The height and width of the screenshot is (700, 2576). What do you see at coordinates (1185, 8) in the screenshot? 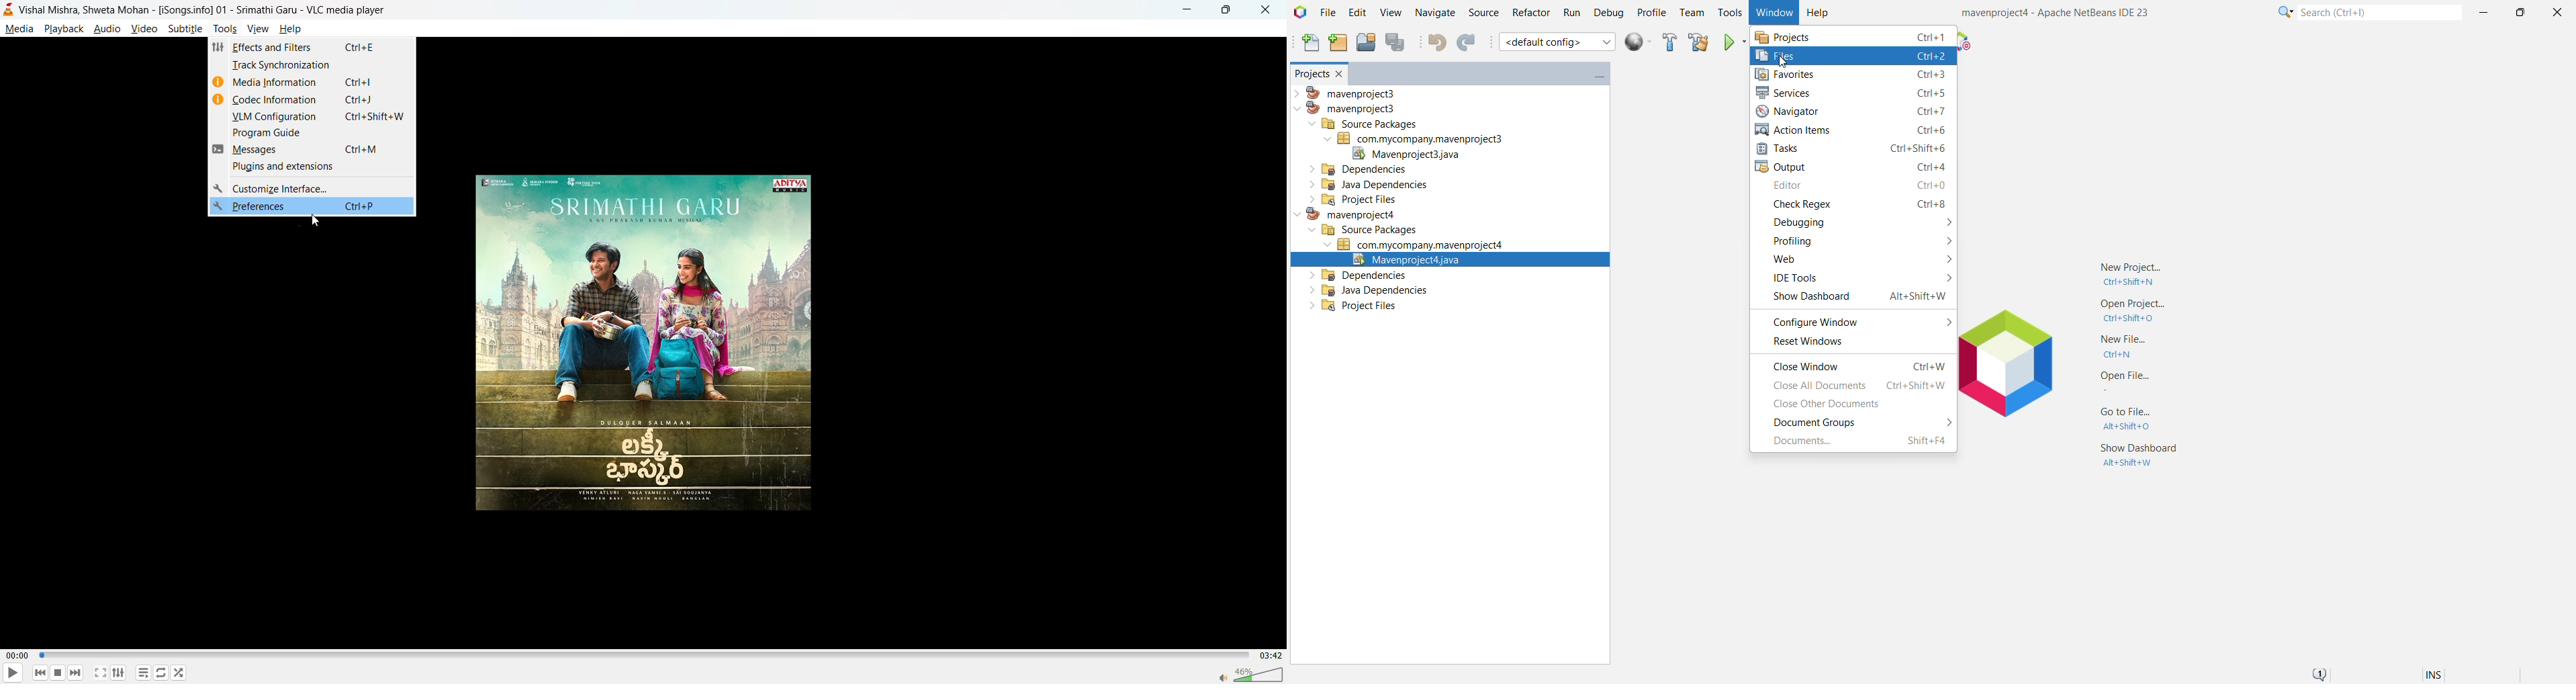
I see `minimize` at bounding box center [1185, 8].